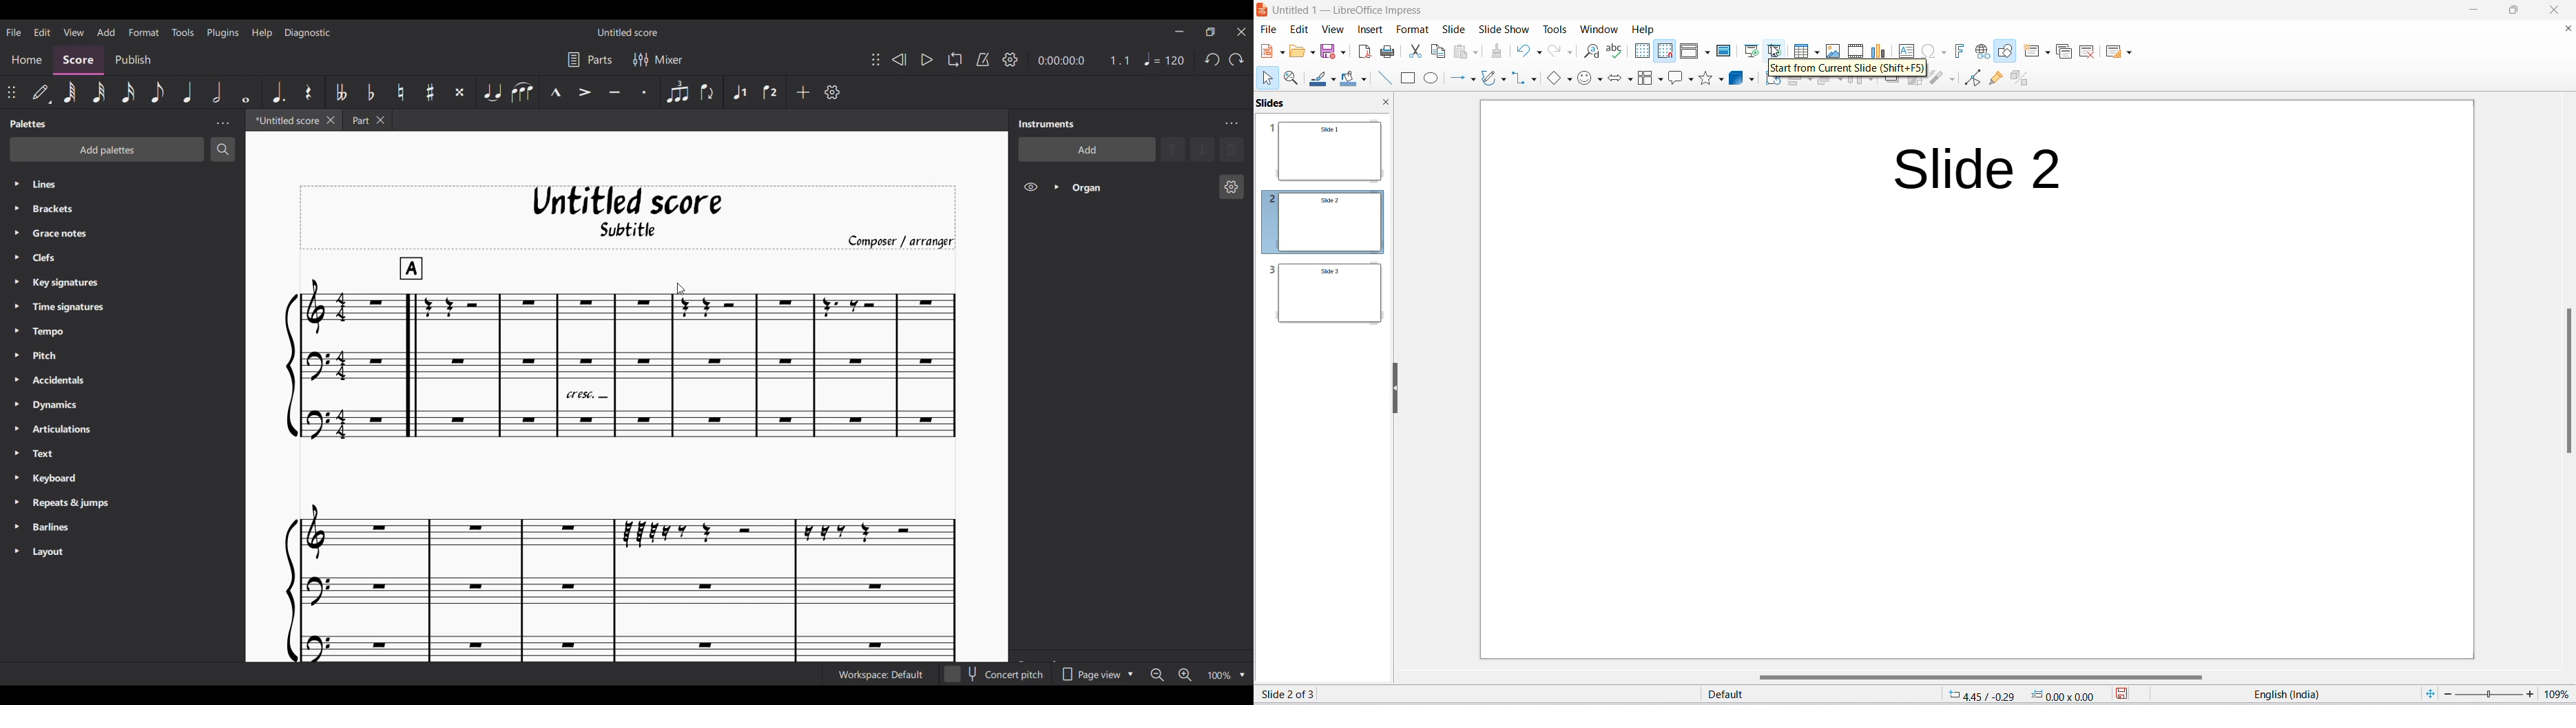 This screenshot has width=2576, height=728. Describe the element at coordinates (1929, 52) in the screenshot. I see `insert special characters` at that location.